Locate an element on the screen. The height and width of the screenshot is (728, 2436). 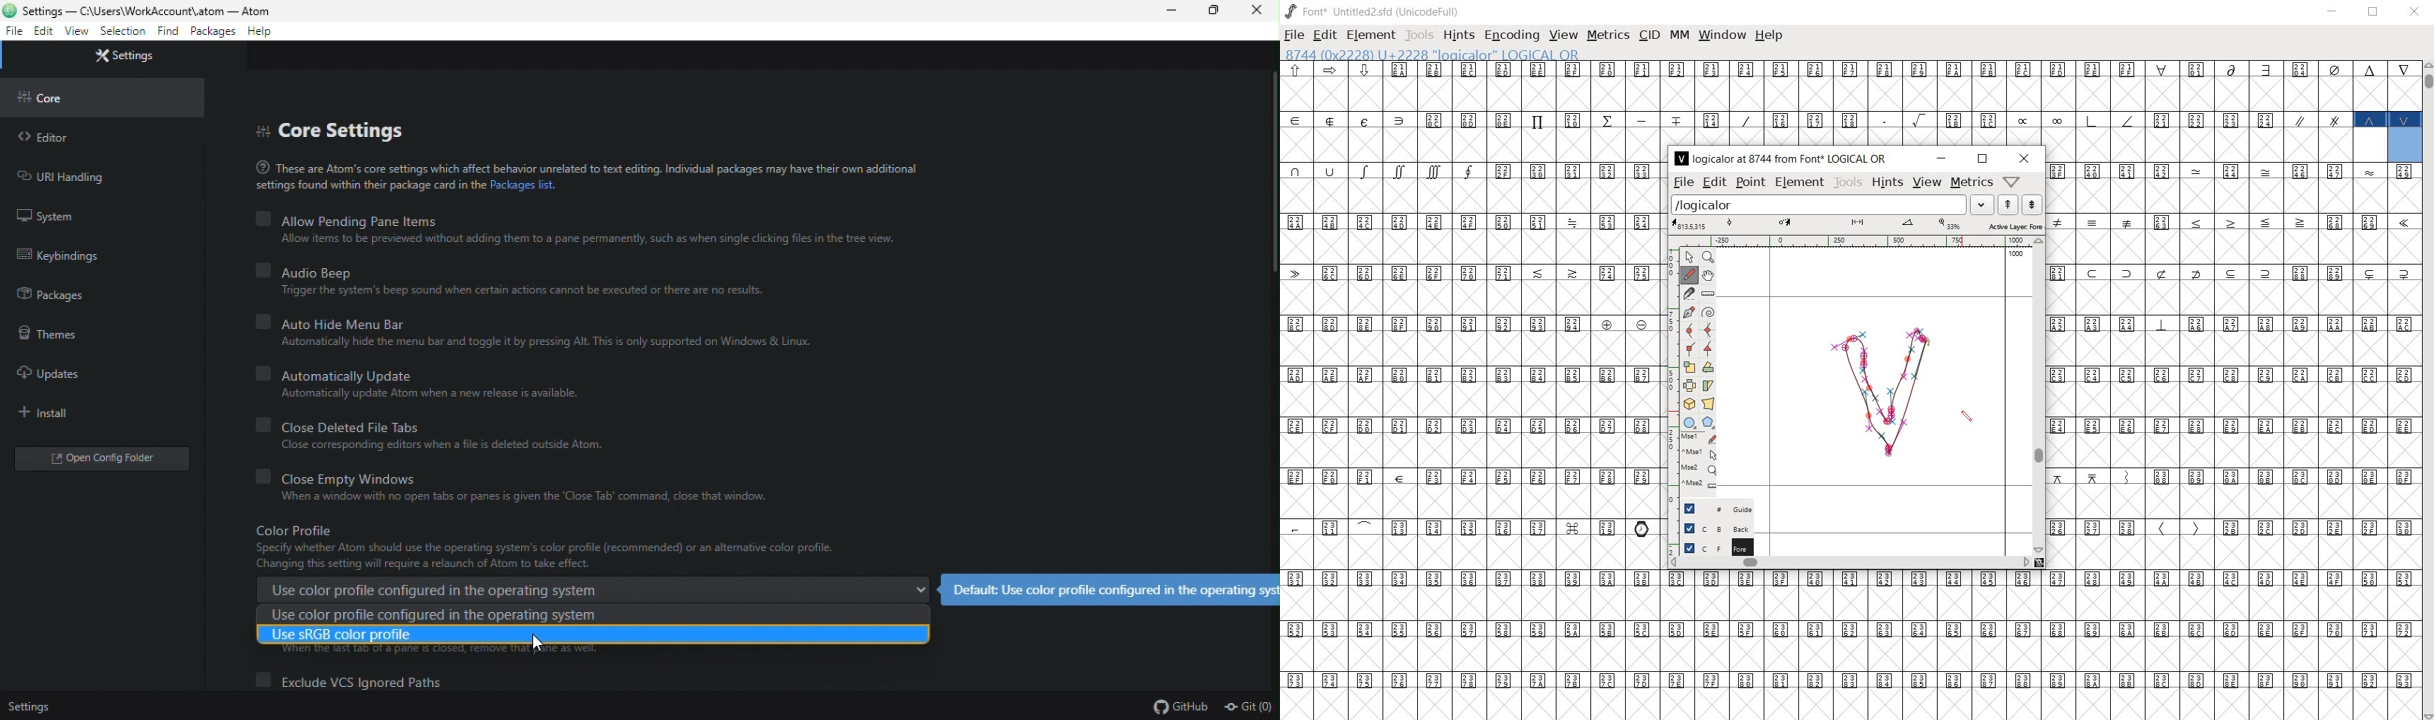
close is located at coordinates (1261, 14).